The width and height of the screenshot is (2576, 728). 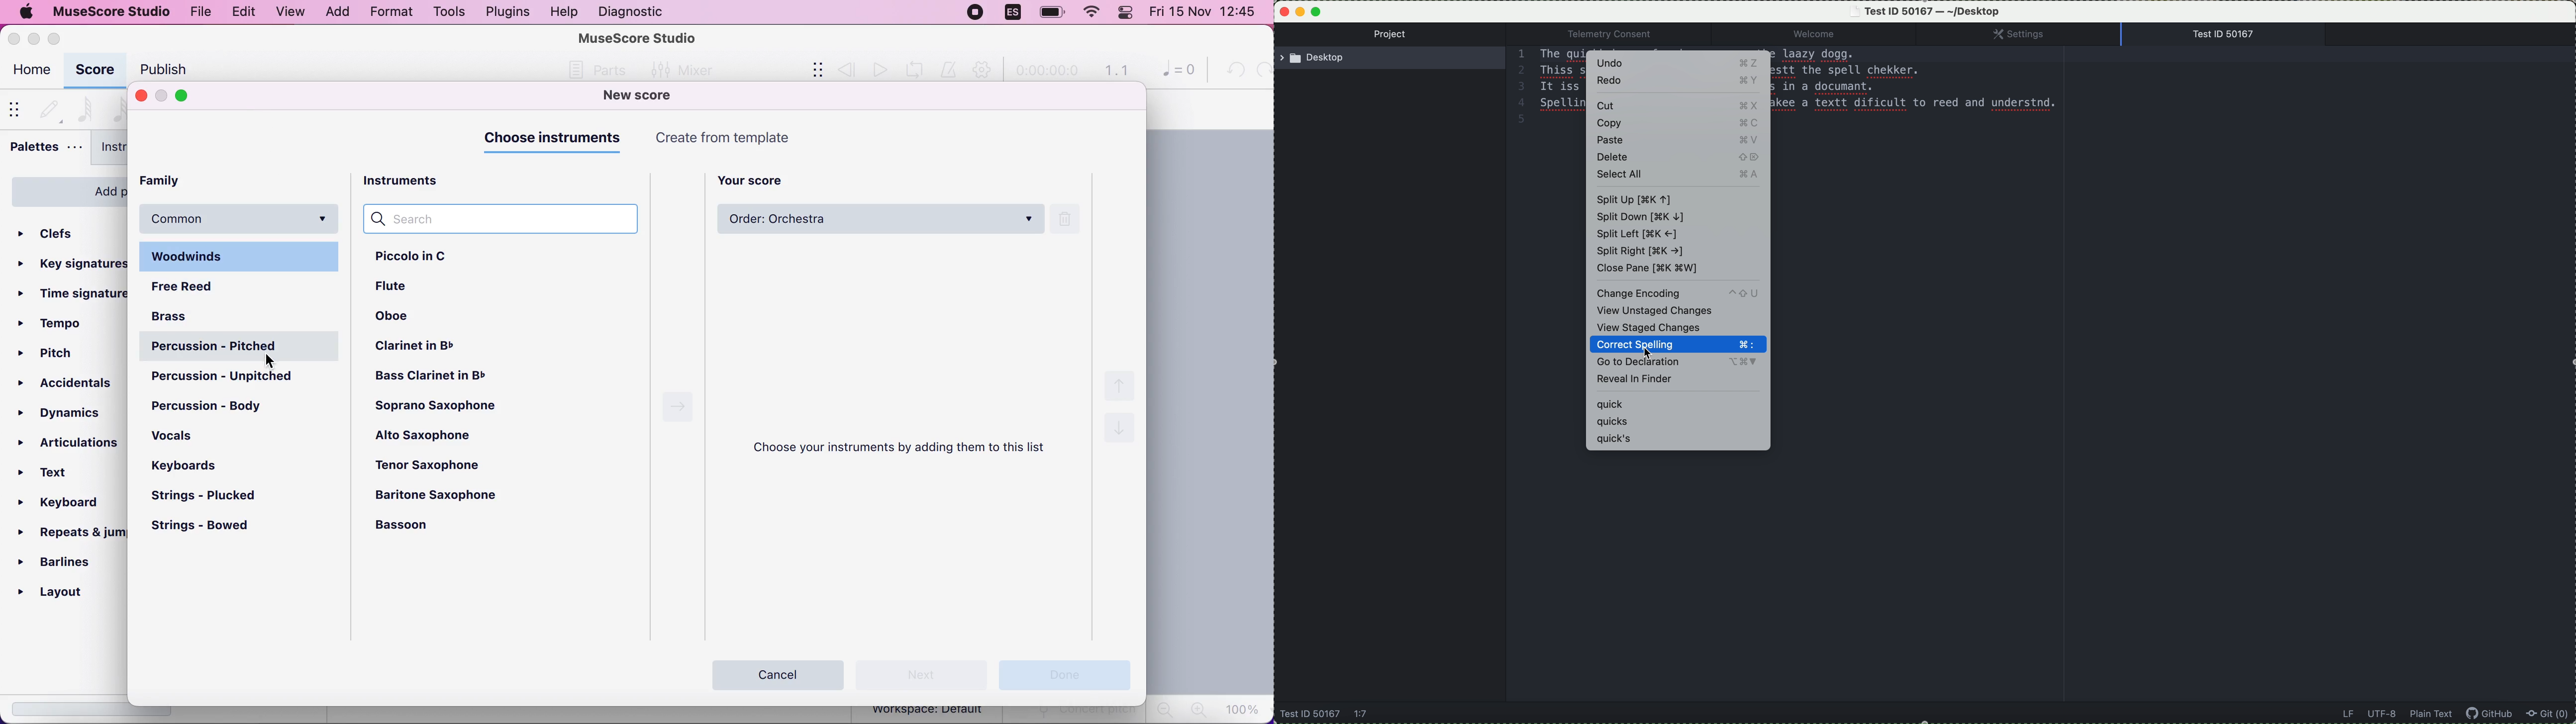 I want to click on tenor saxophone, so click(x=443, y=463).